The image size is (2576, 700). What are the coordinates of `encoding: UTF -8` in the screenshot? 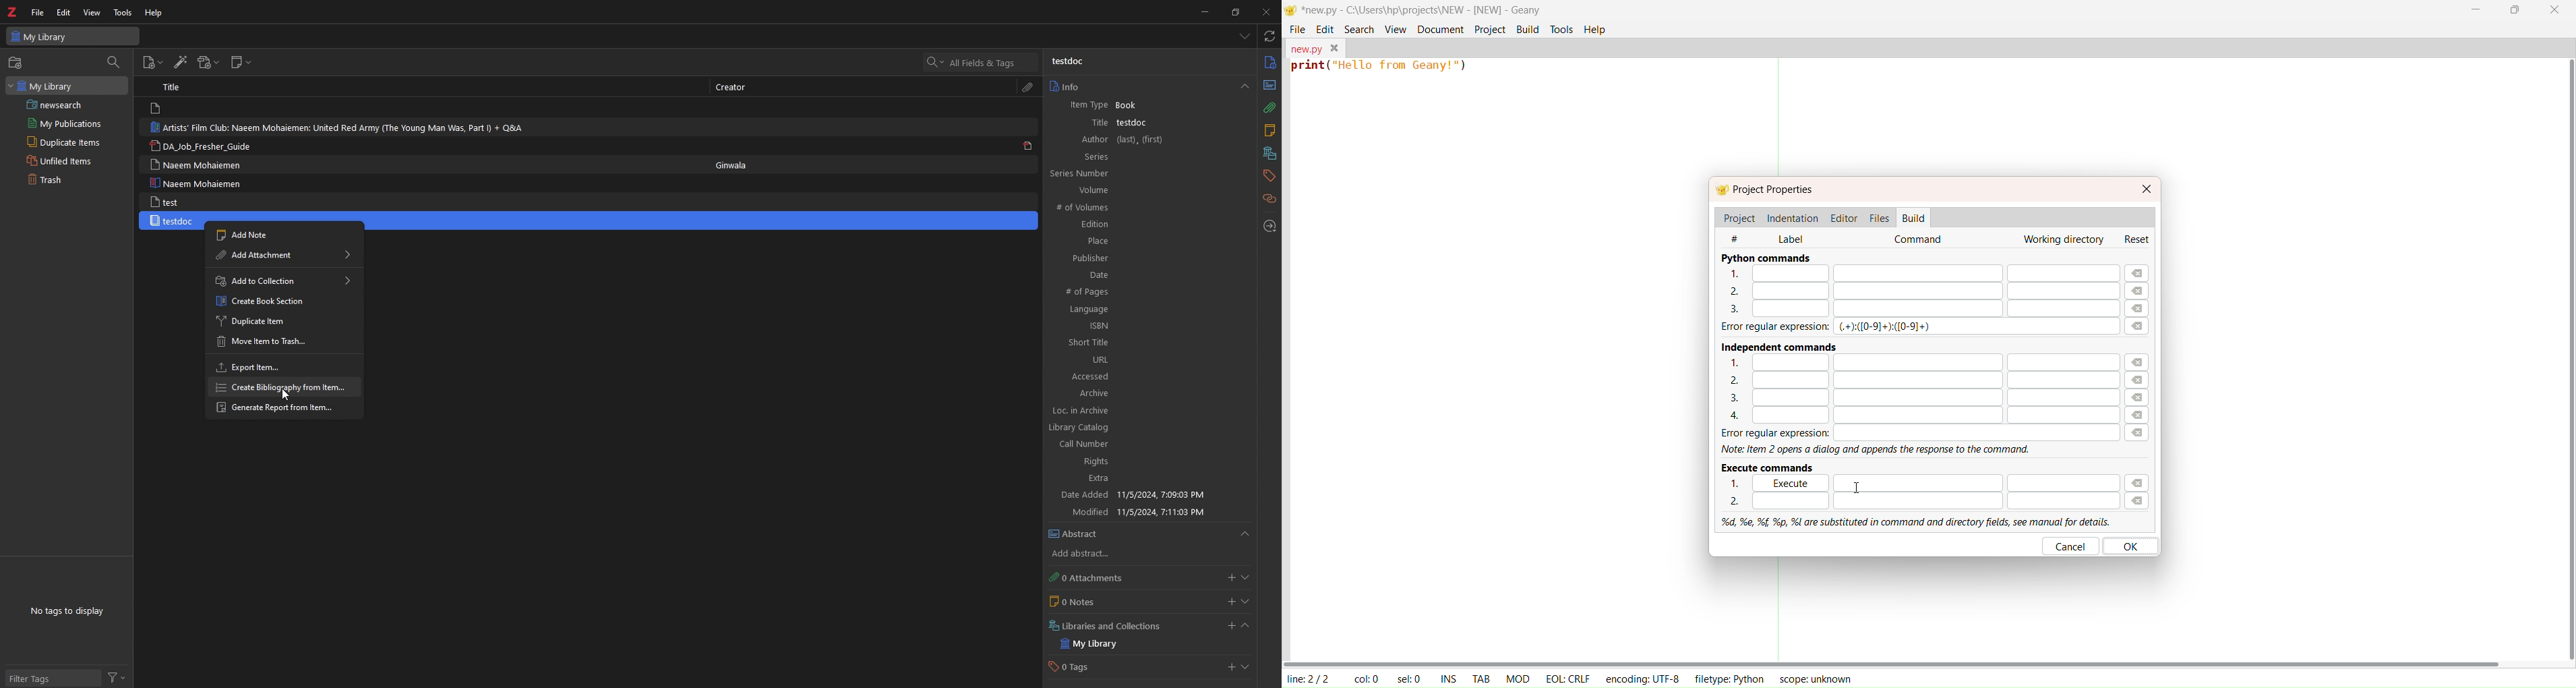 It's located at (1643, 678).